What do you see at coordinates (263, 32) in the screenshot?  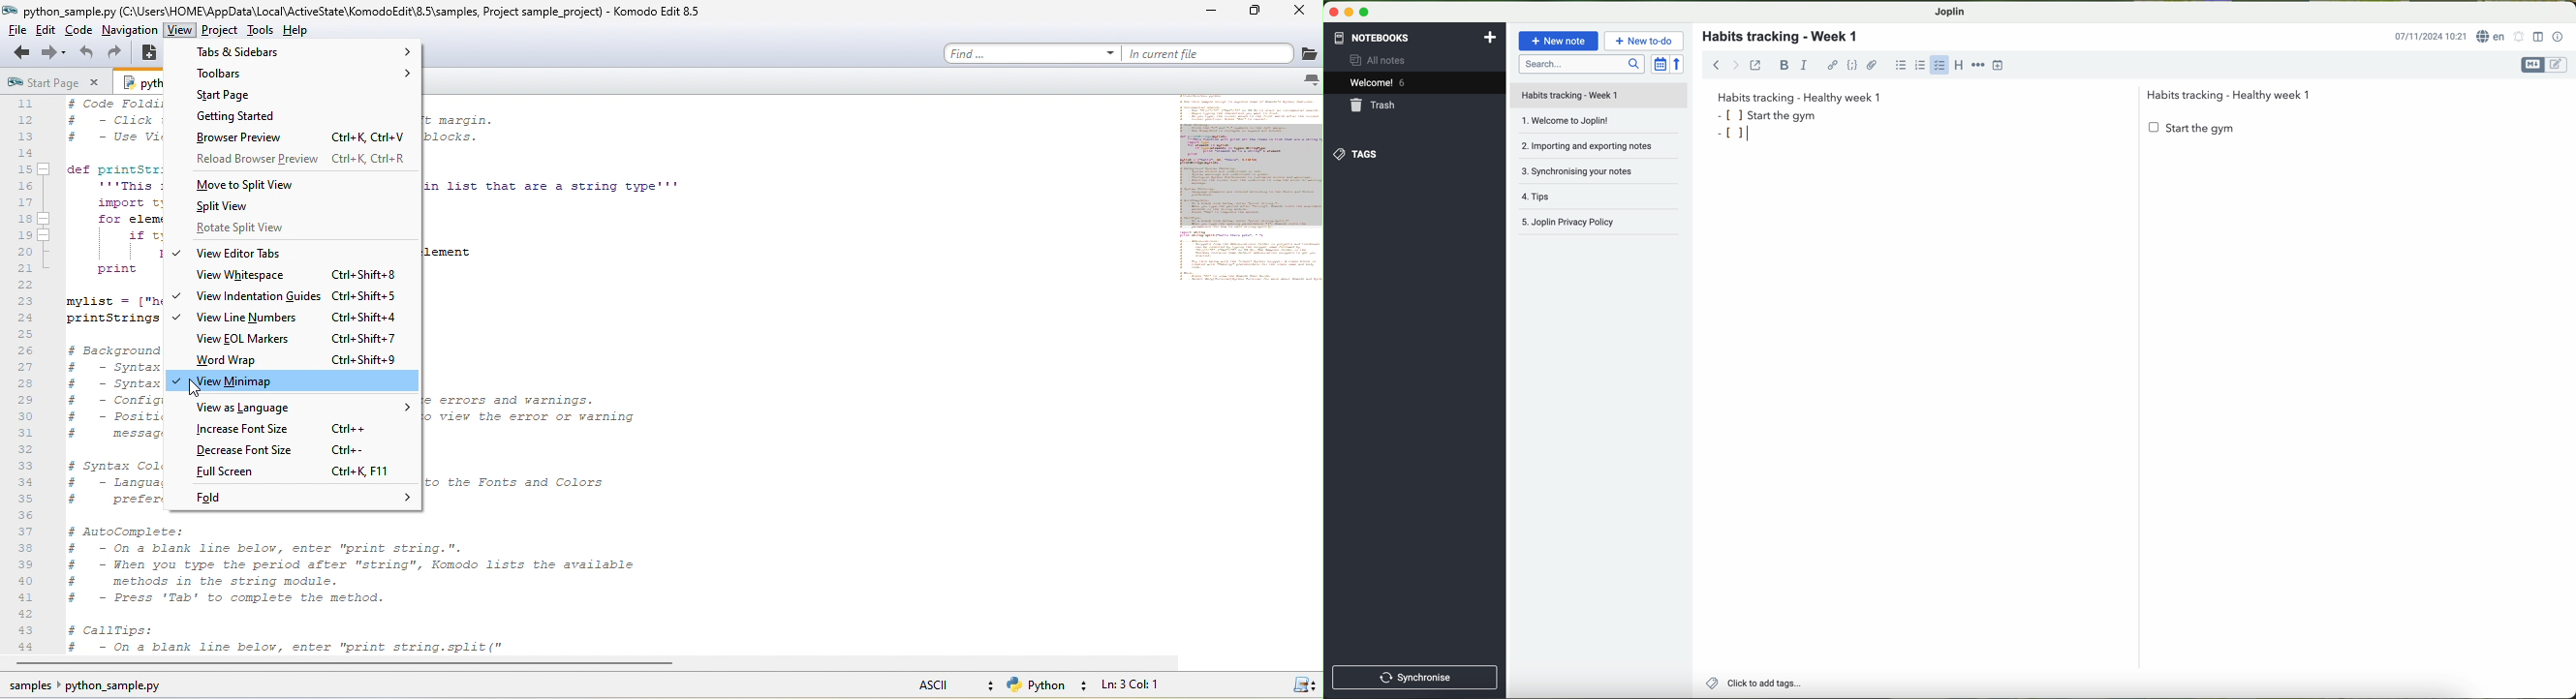 I see `tools` at bounding box center [263, 32].